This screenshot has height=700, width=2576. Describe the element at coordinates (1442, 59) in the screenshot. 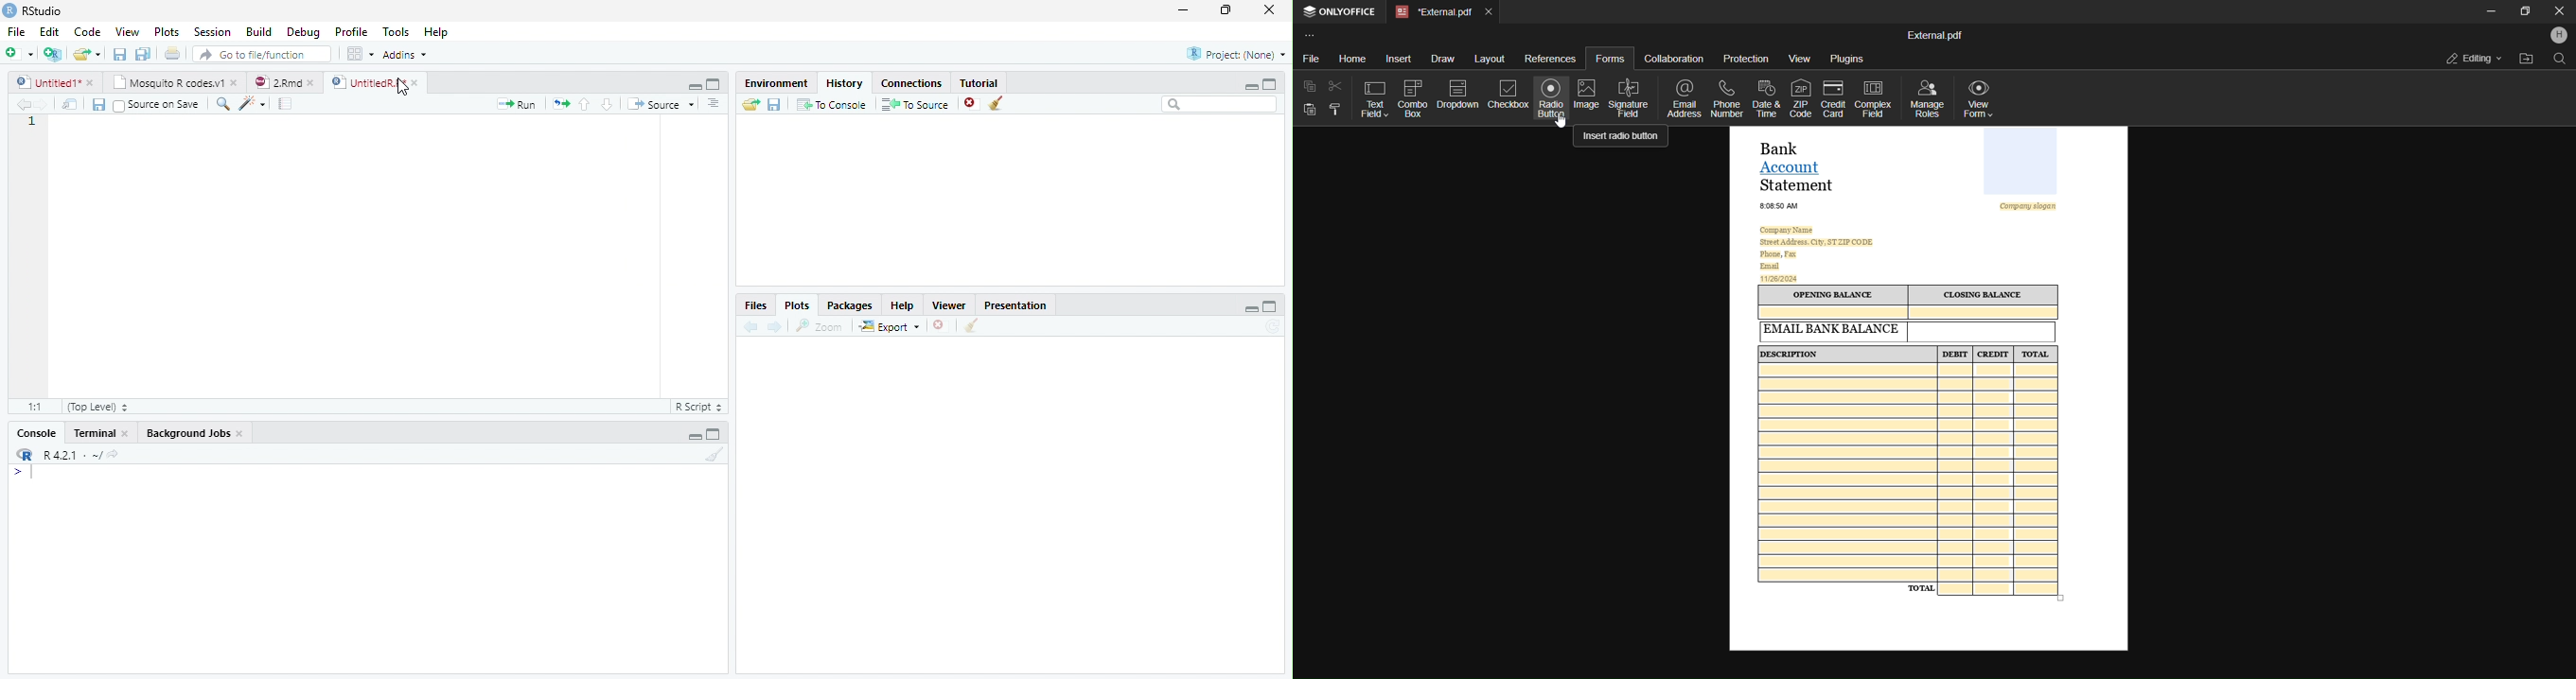

I see `draw` at that location.